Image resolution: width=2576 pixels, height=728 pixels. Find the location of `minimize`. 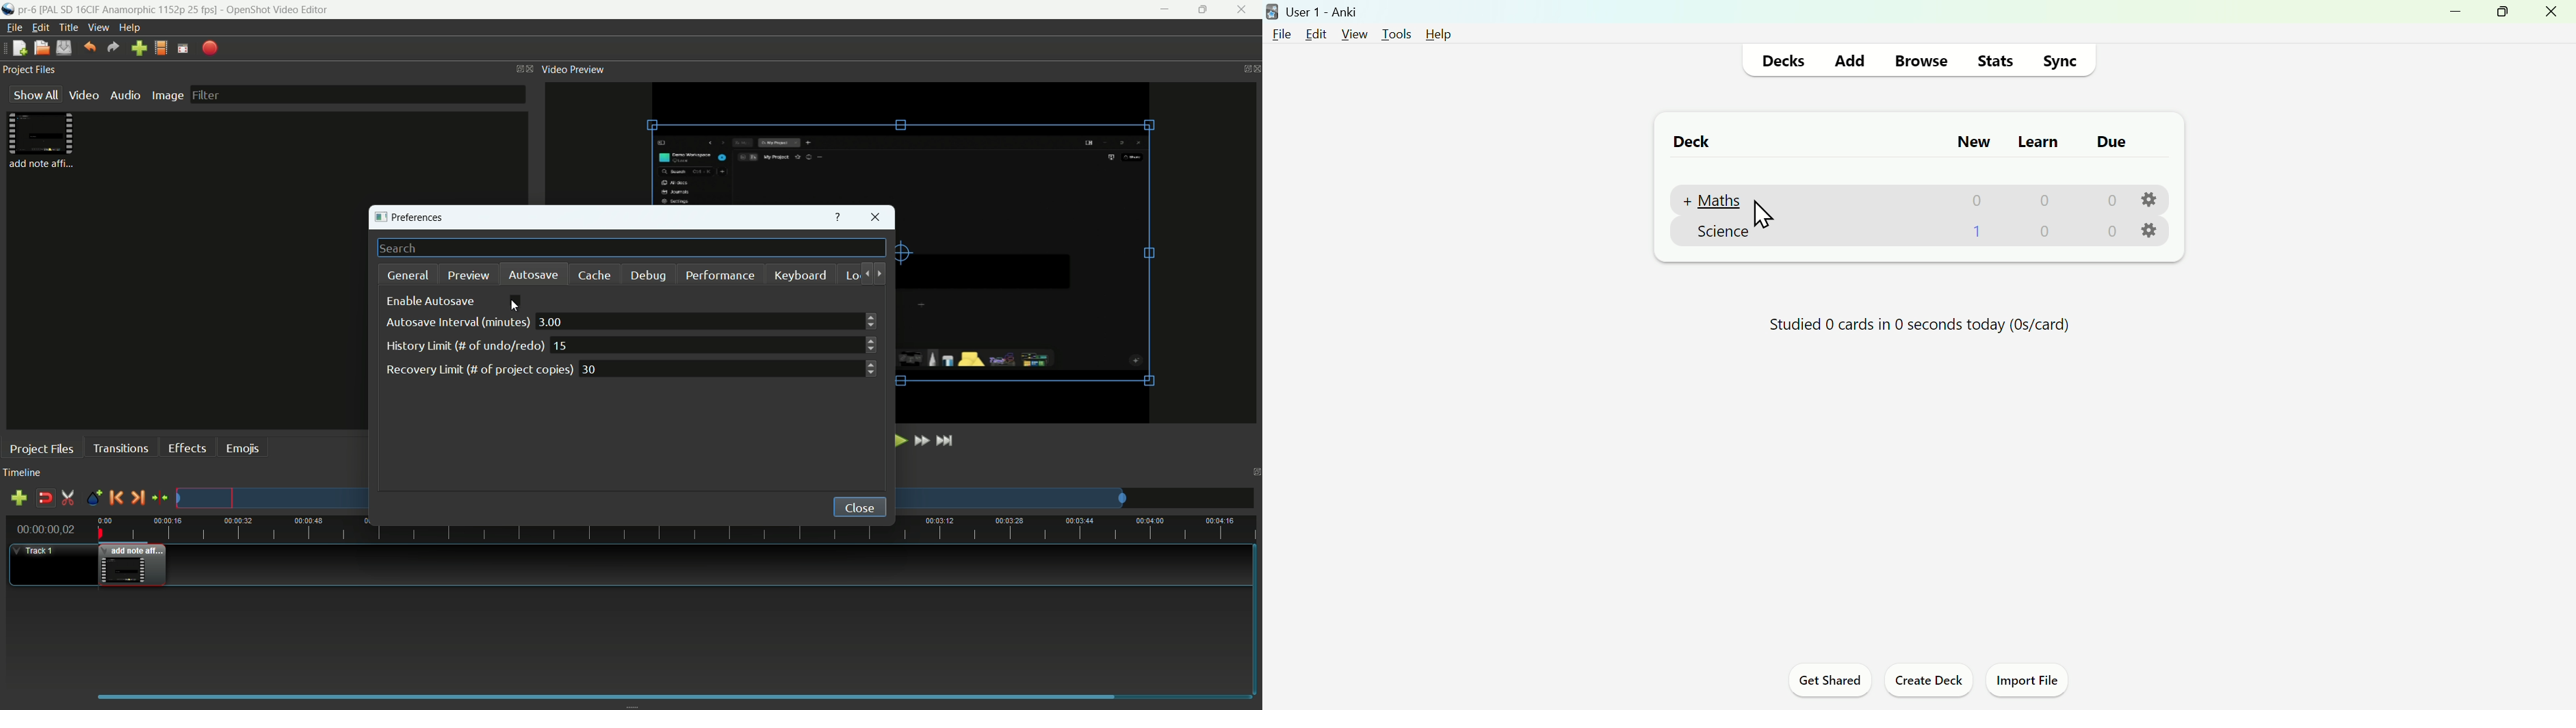

minimize is located at coordinates (2458, 14).